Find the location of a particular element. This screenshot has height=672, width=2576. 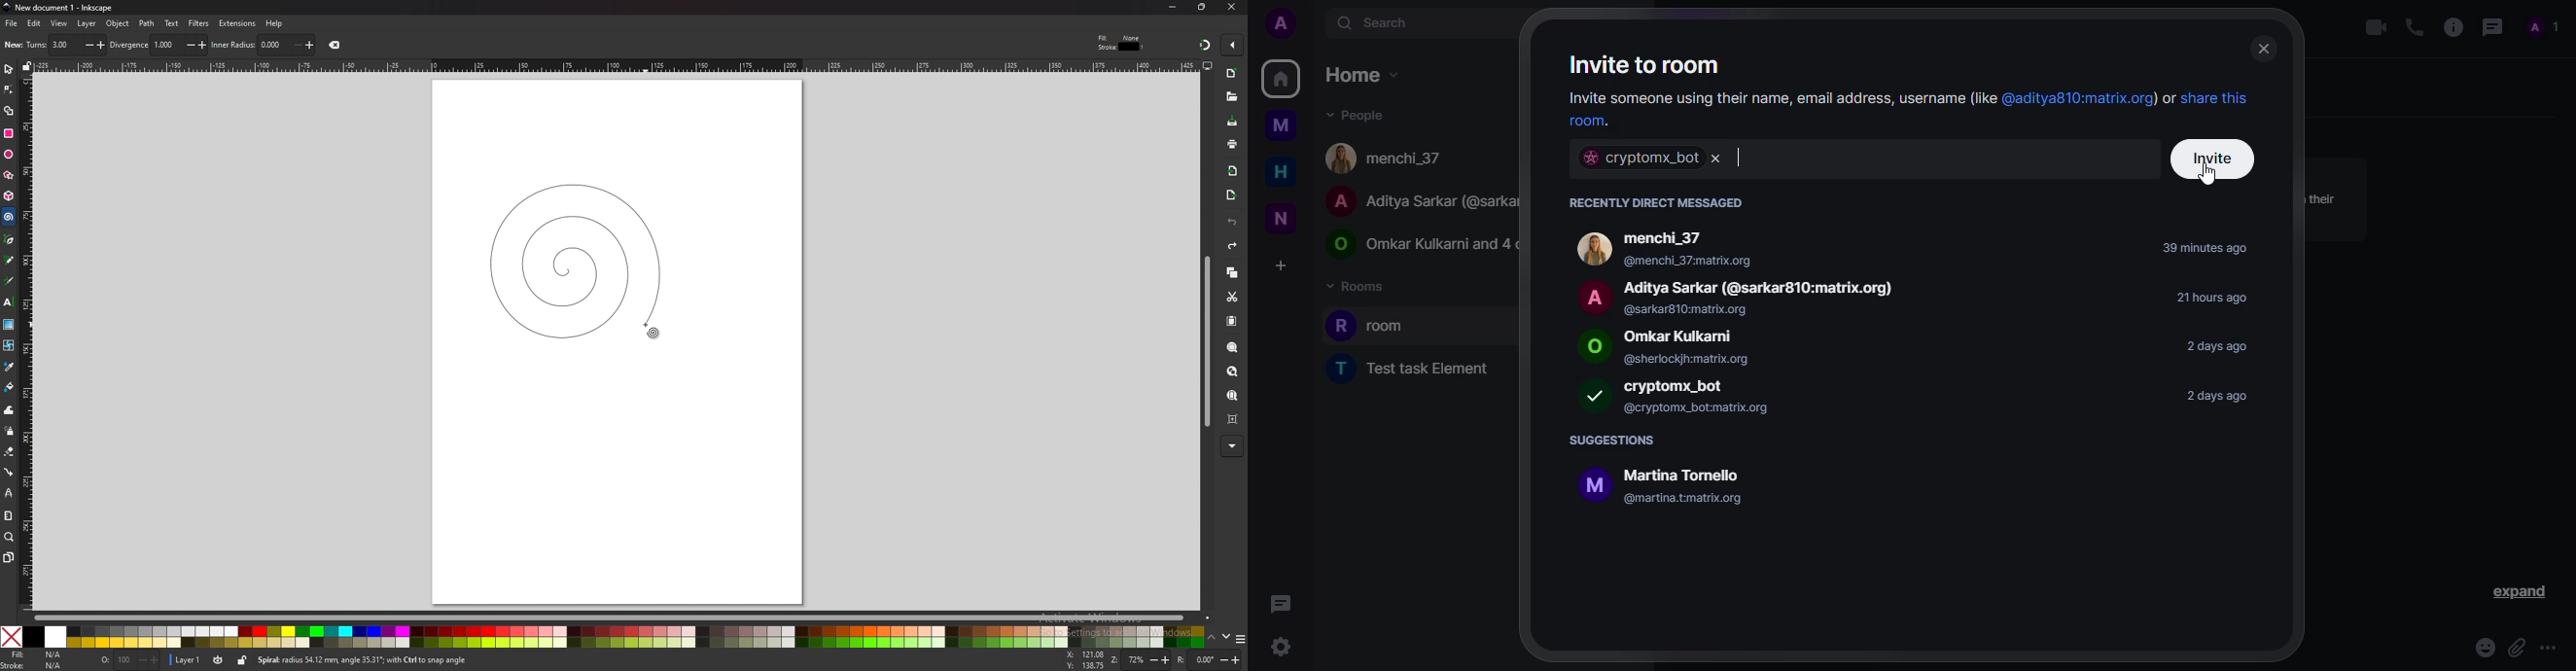

path is located at coordinates (147, 23).